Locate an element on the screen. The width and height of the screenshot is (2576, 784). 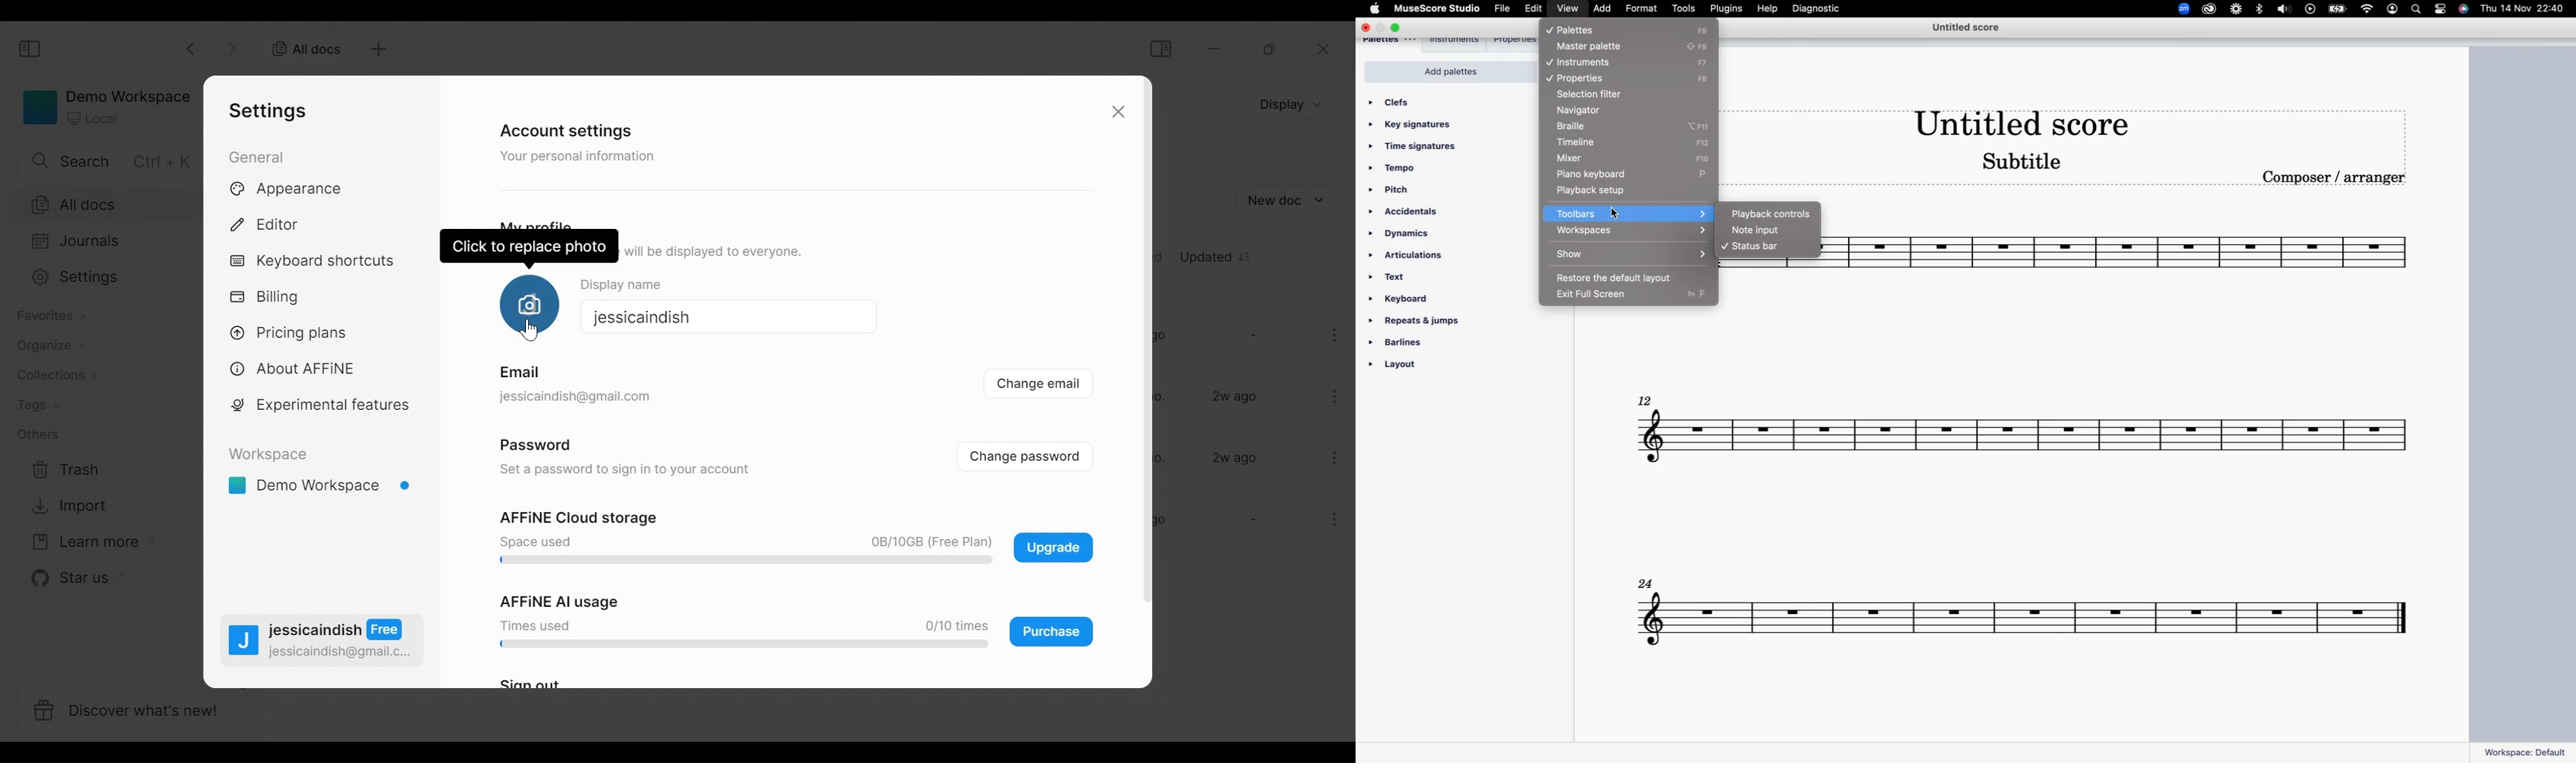
Display is located at coordinates (1289, 105).